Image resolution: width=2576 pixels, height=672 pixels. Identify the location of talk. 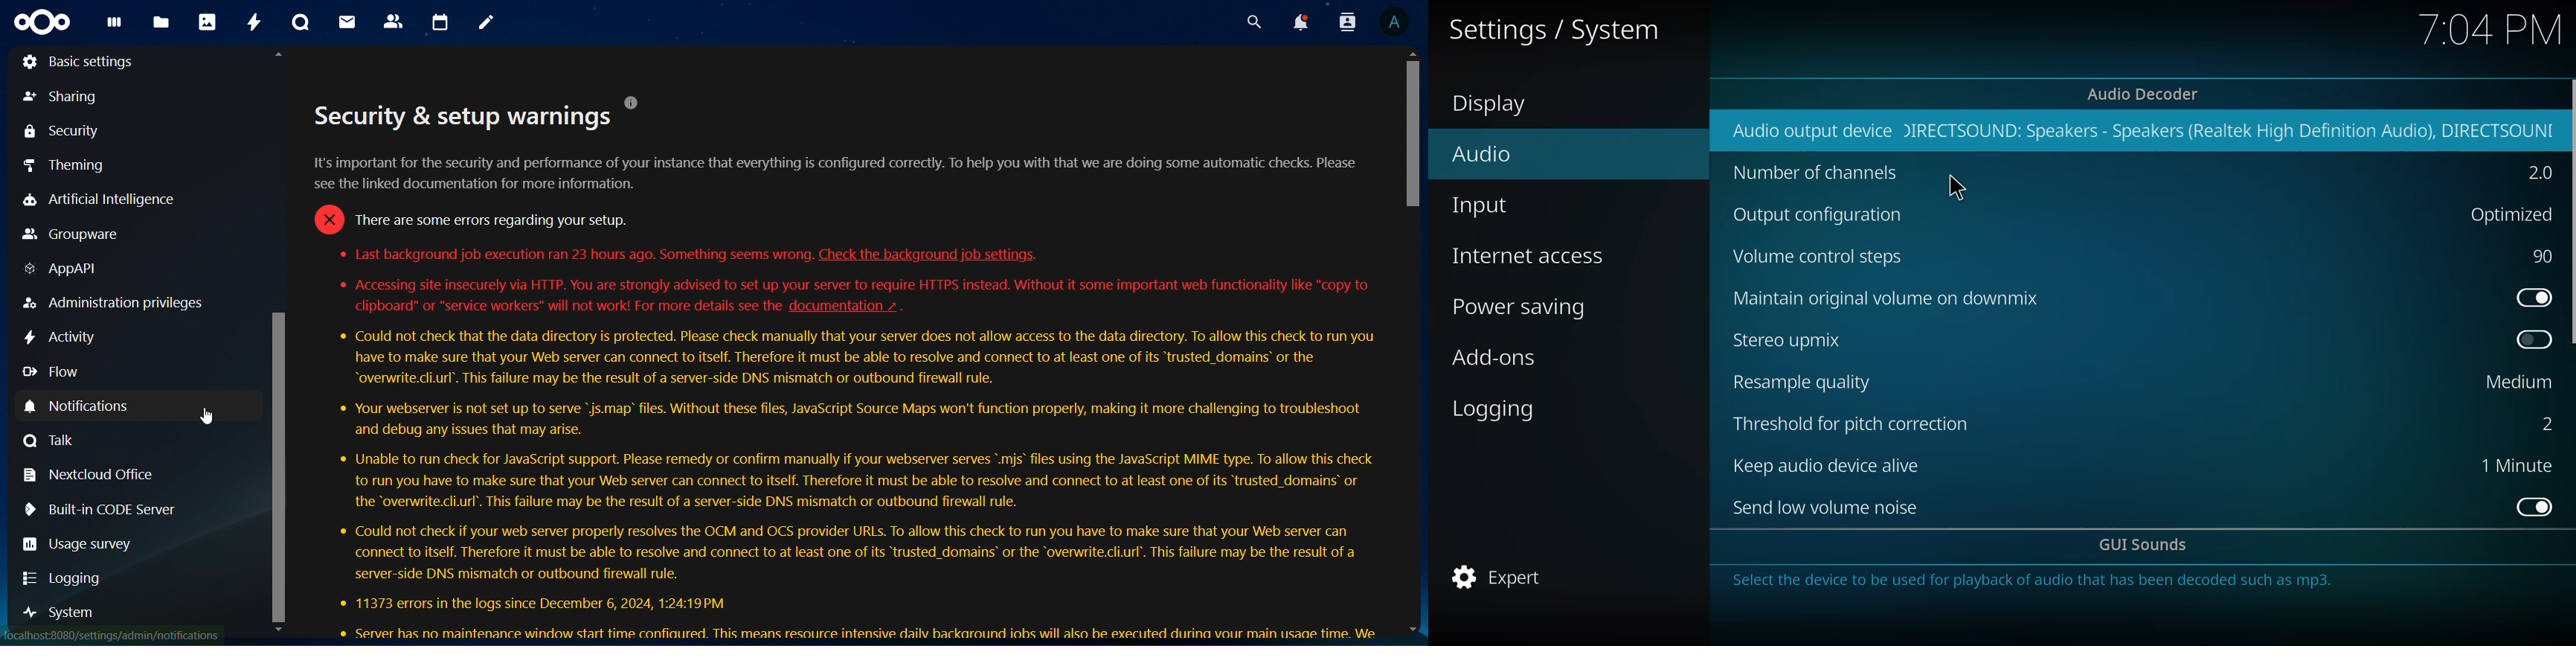
(298, 24).